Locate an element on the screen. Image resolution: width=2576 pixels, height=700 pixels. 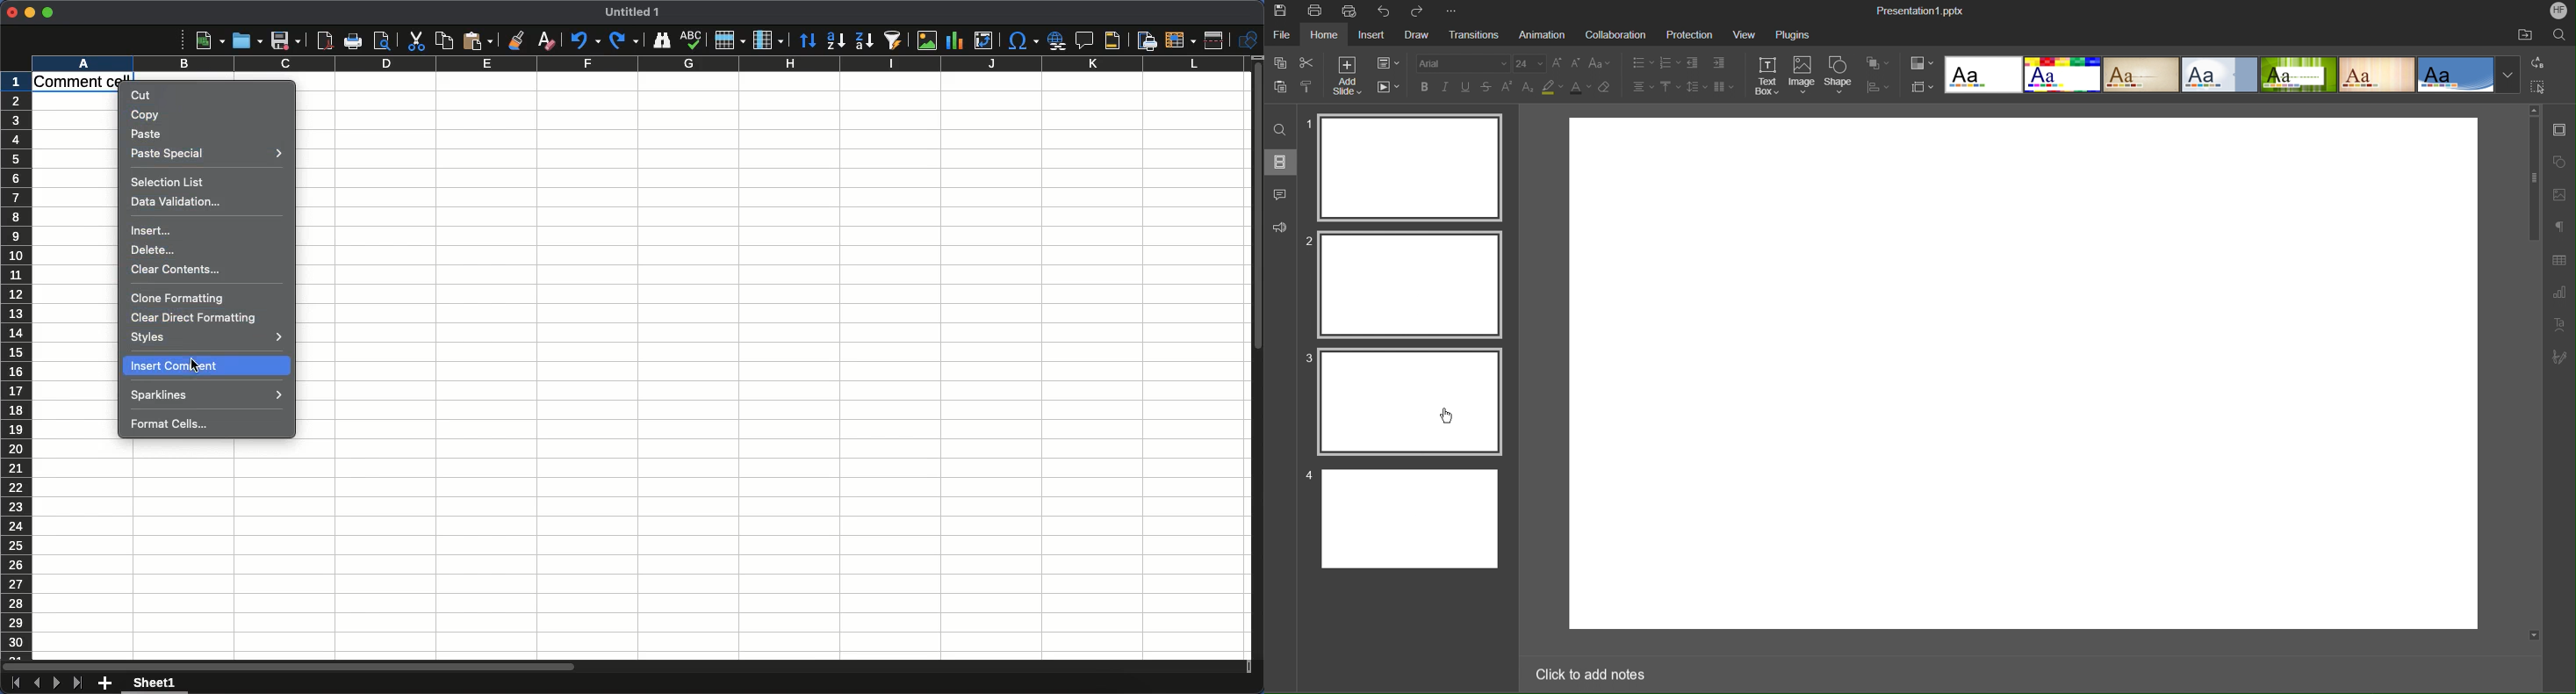
Graph Settings is located at coordinates (2558, 291).